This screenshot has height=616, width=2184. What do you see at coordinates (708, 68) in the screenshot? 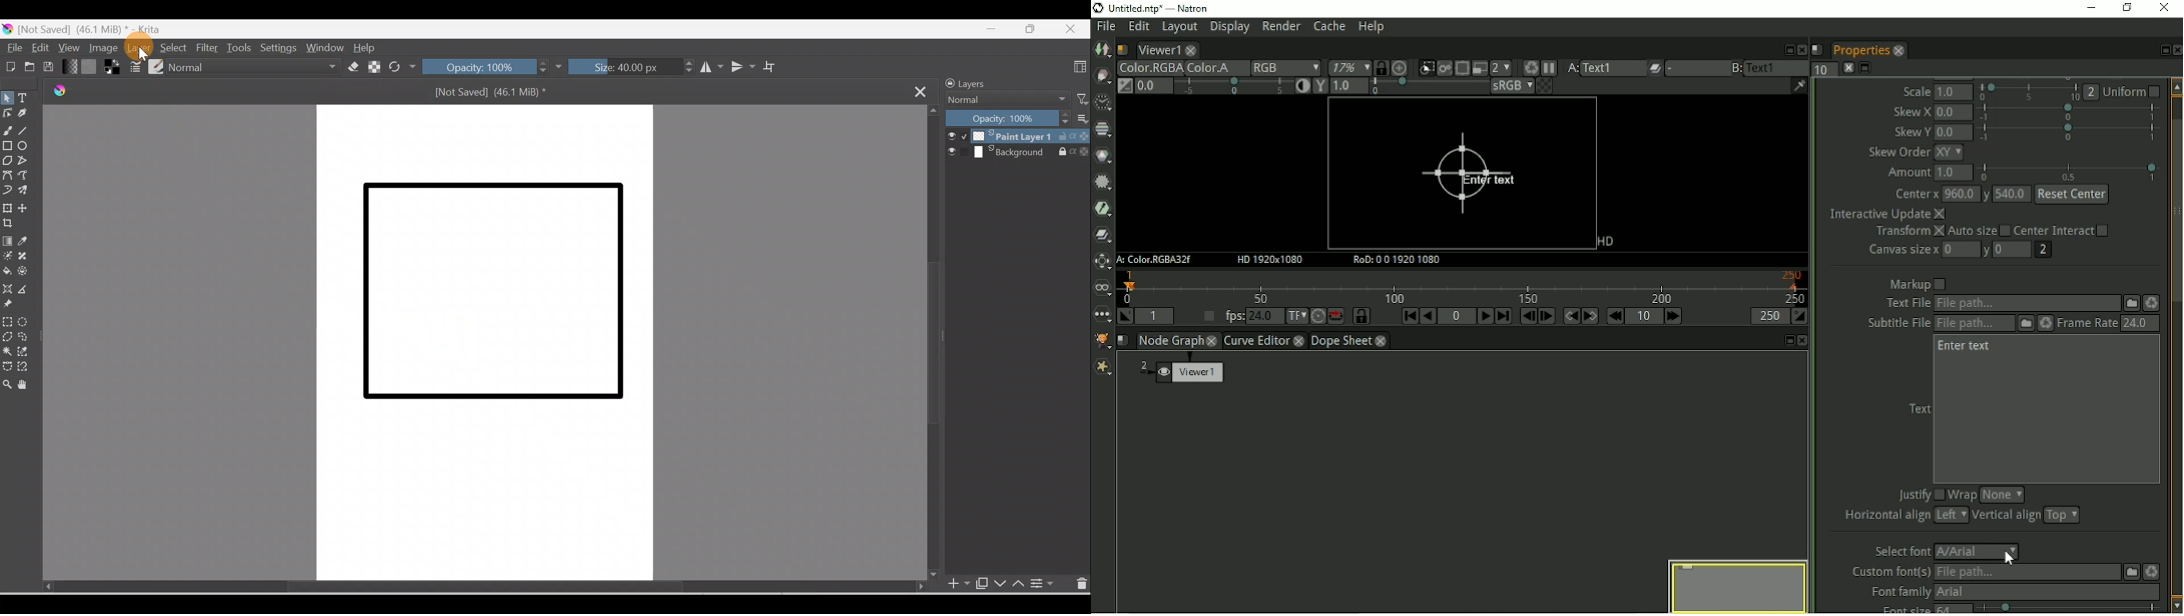
I see `Horizontal mirror tool` at bounding box center [708, 68].